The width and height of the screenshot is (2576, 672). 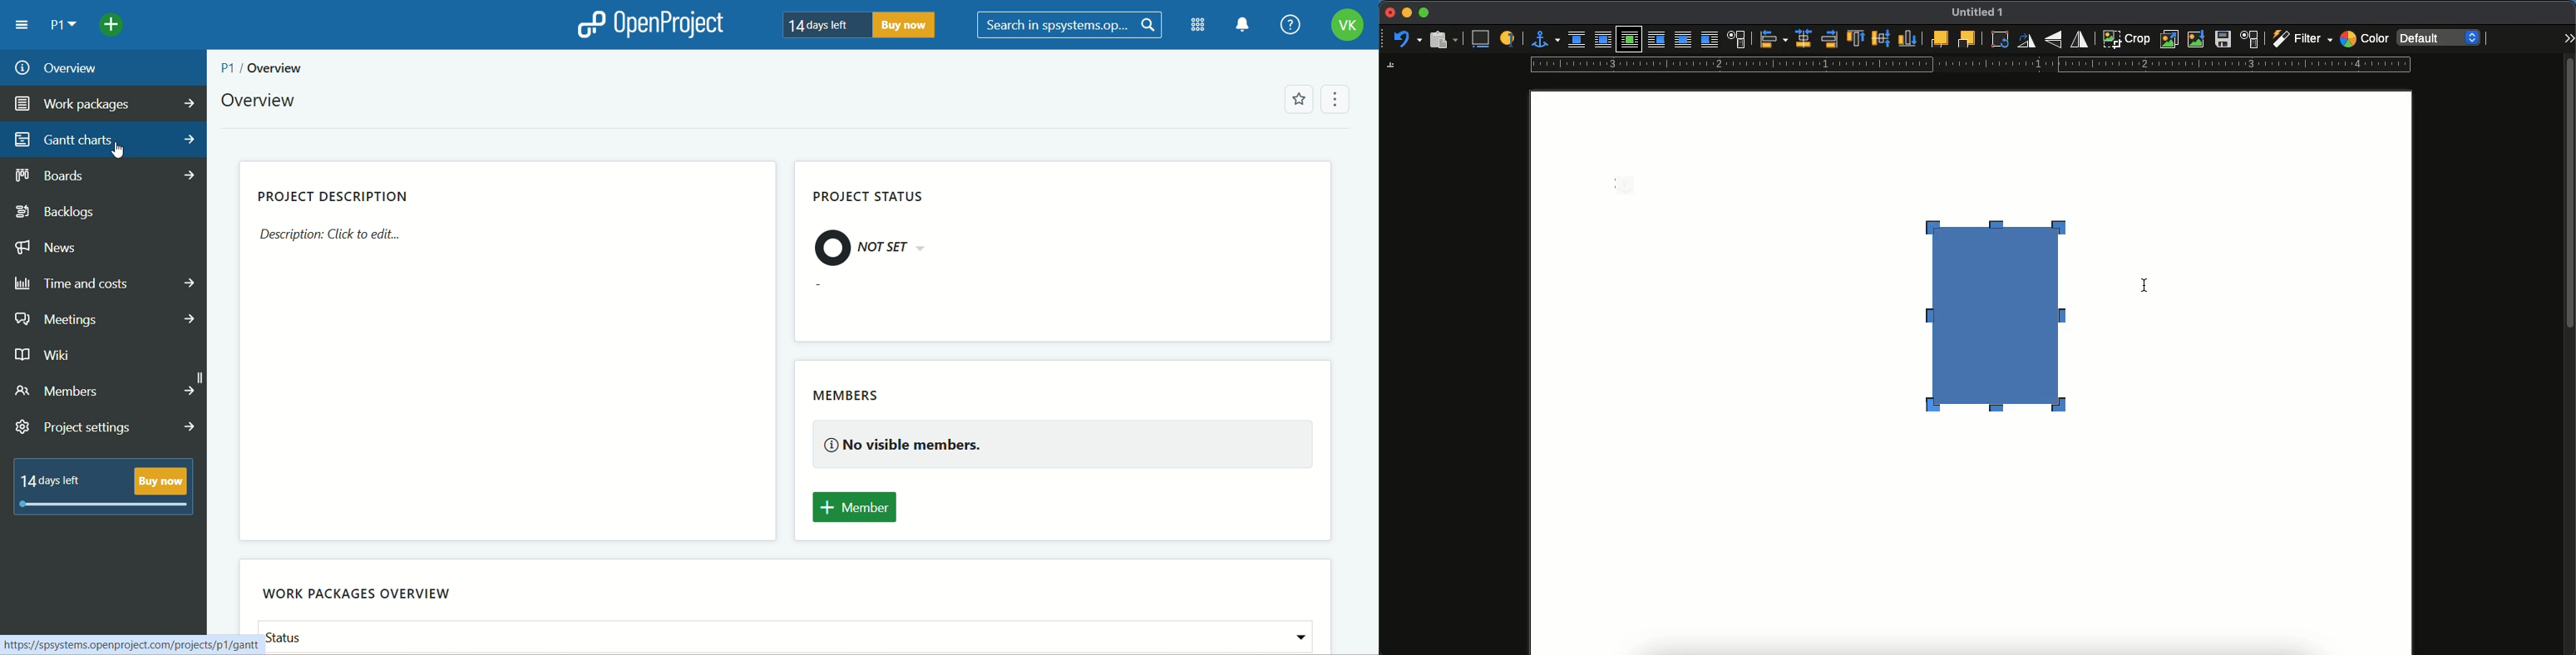 What do you see at coordinates (1628, 41) in the screenshot?
I see `optimal` at bounding box center [1628, 41].